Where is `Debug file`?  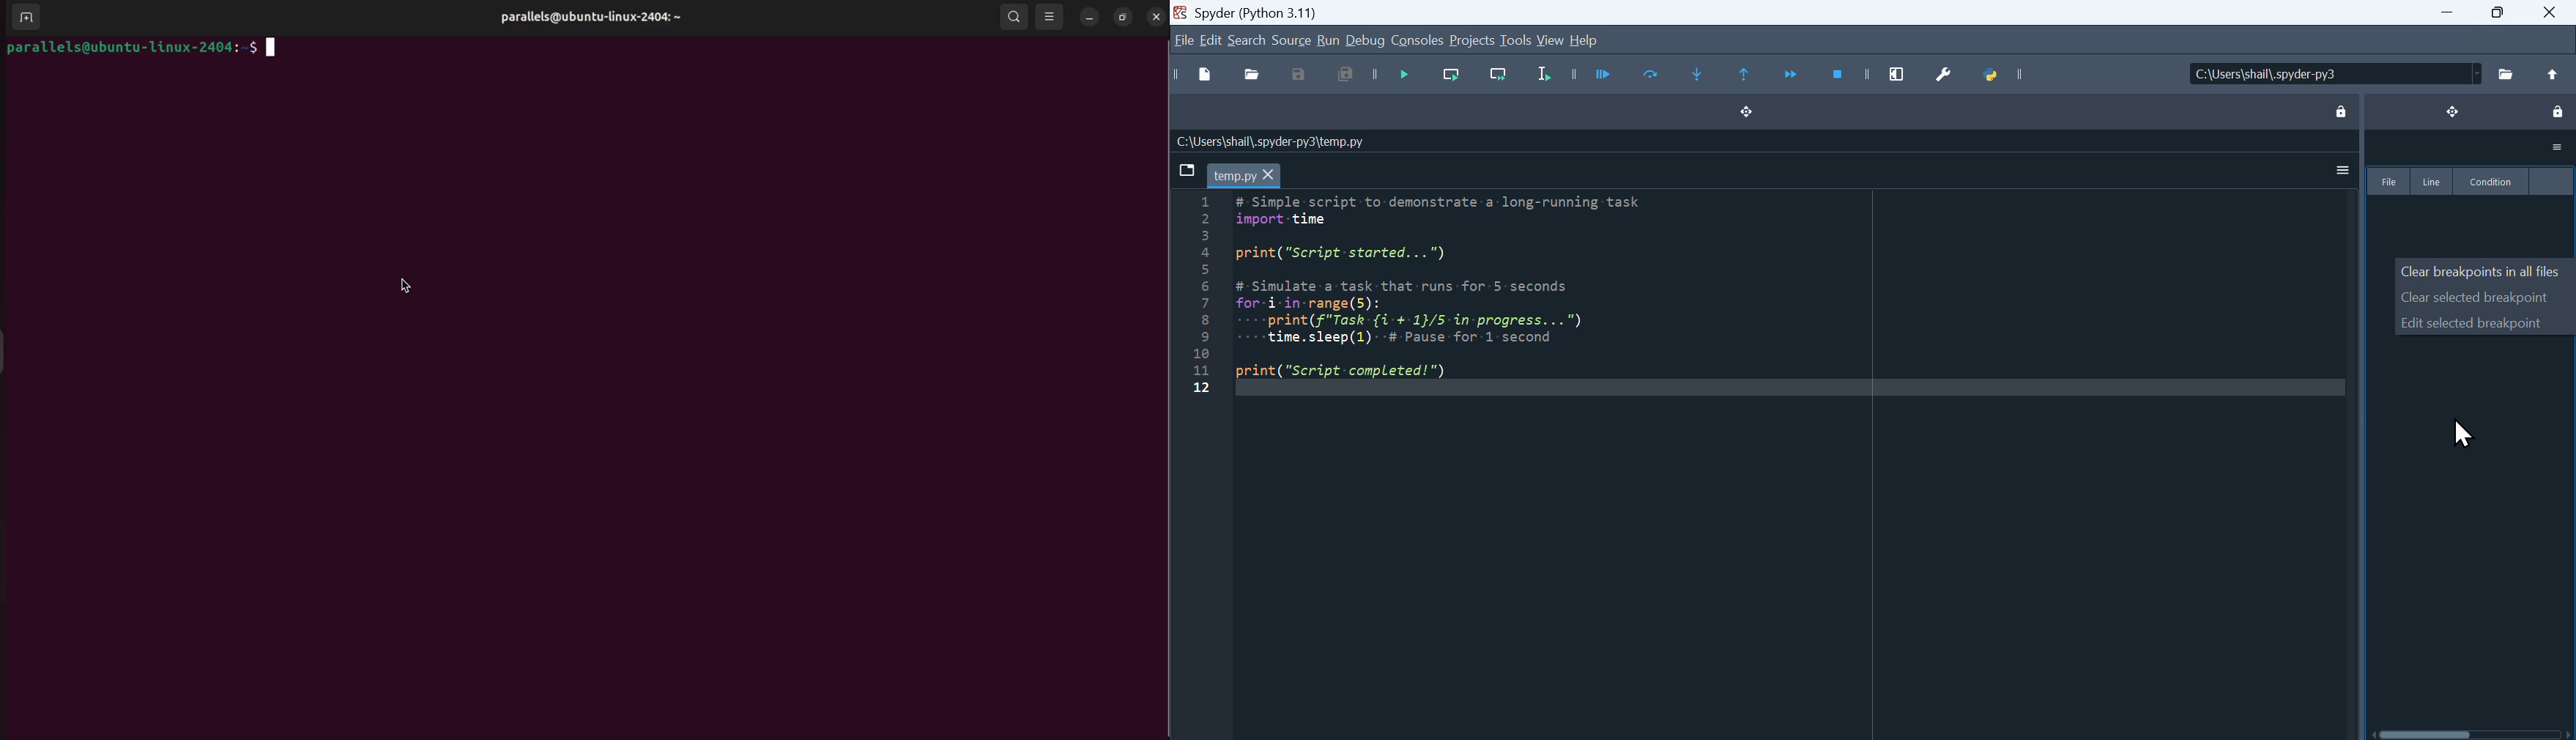
Debug file is located at coordinates (1606, 76).